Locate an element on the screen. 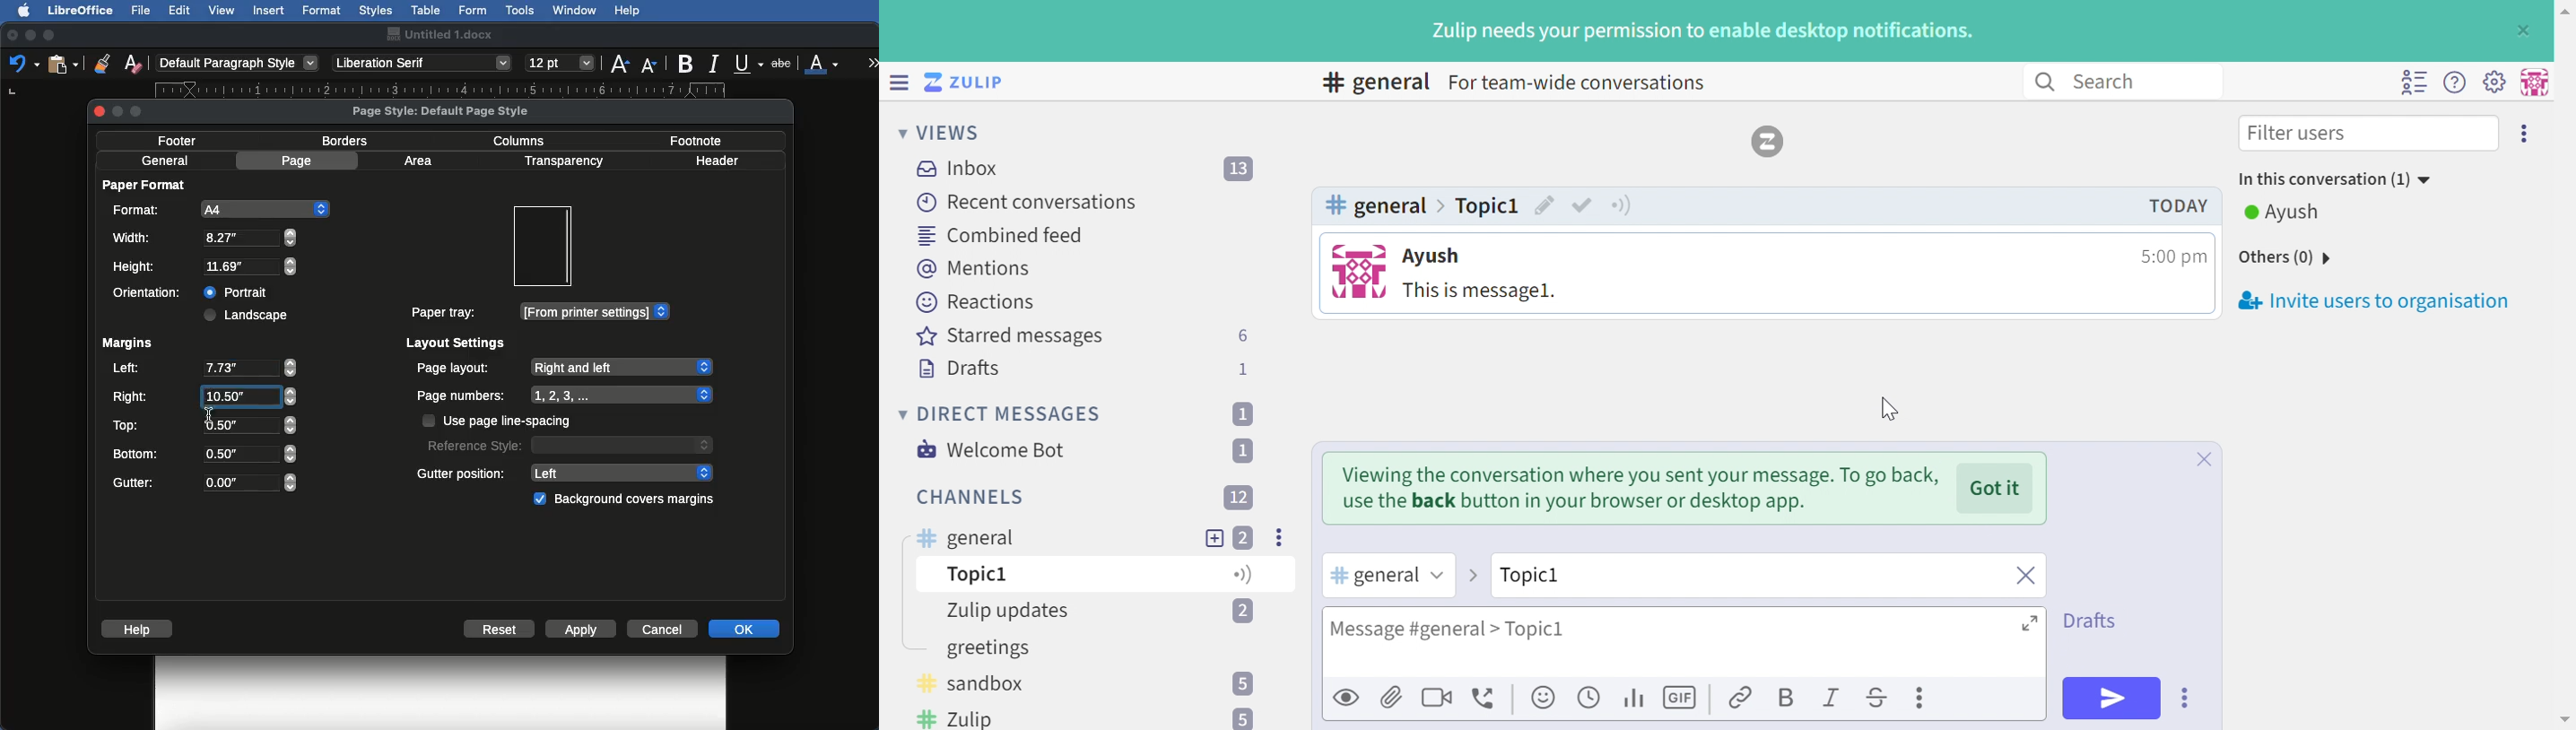 The height and width of the screenshot is (756, 2576). left tab is located at coordinates (13, 95).